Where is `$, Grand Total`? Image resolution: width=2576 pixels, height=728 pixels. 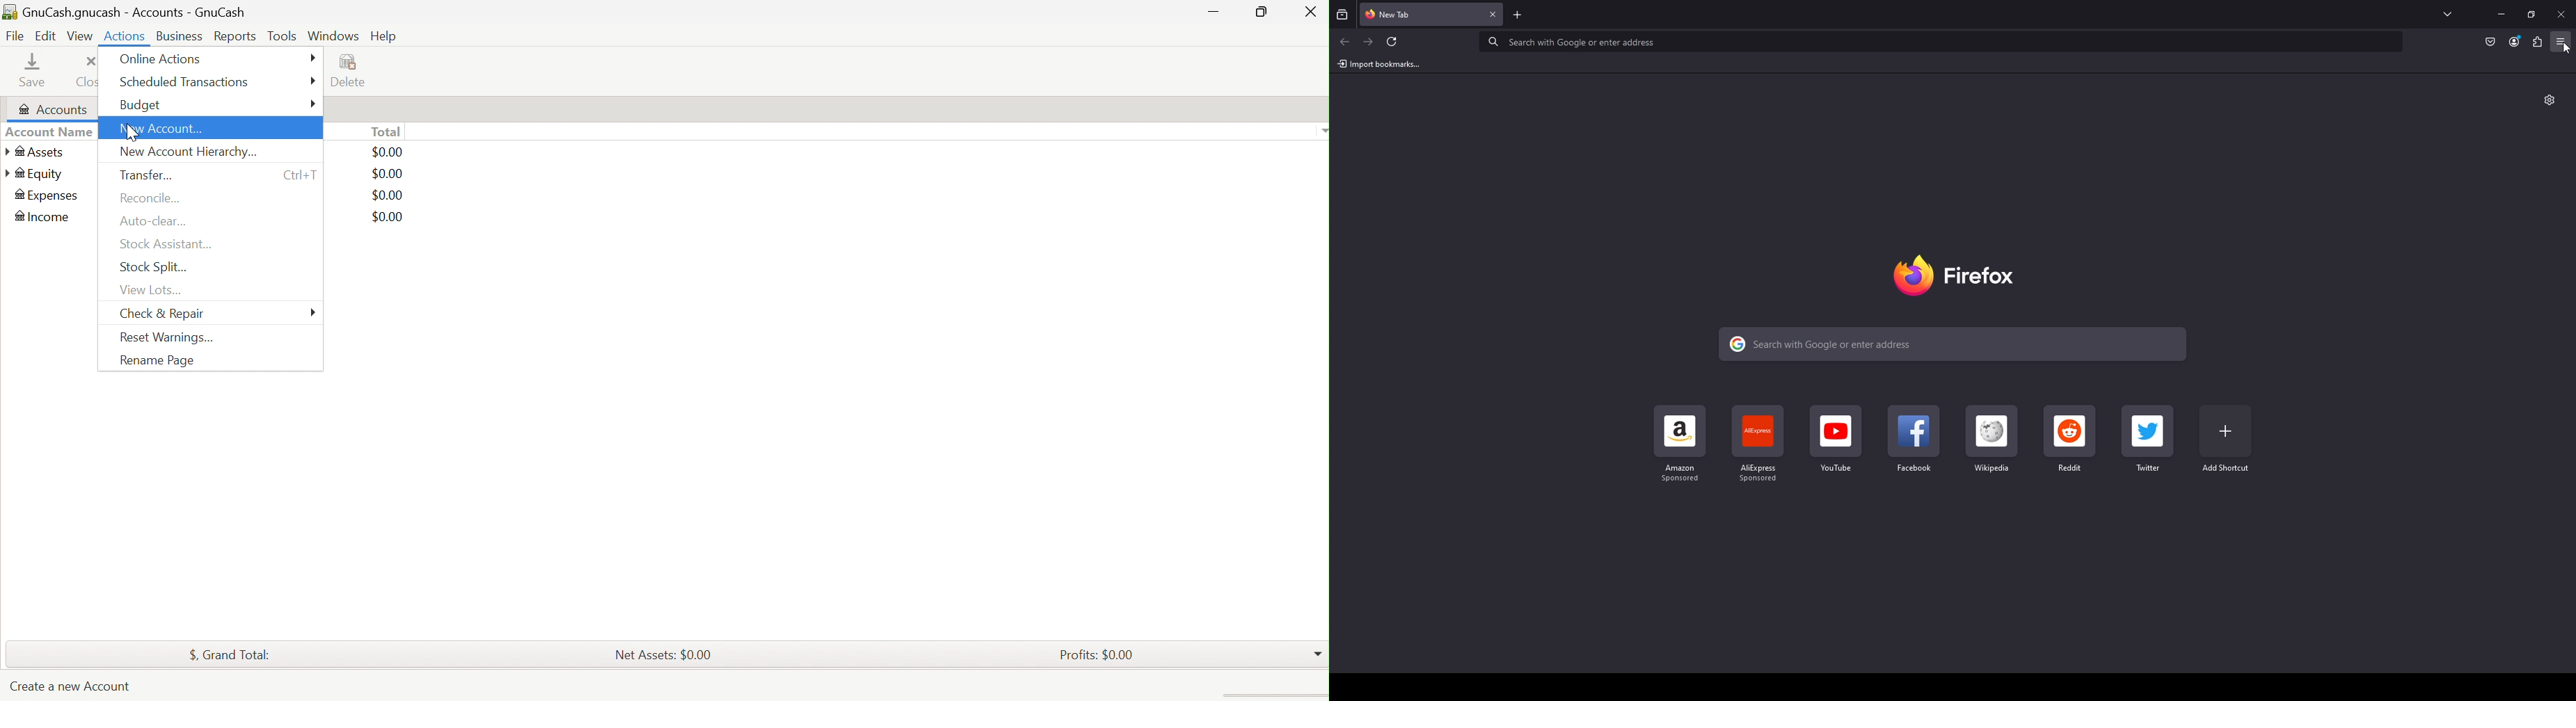 $, Grand Total is located at coordinates (230, 652).